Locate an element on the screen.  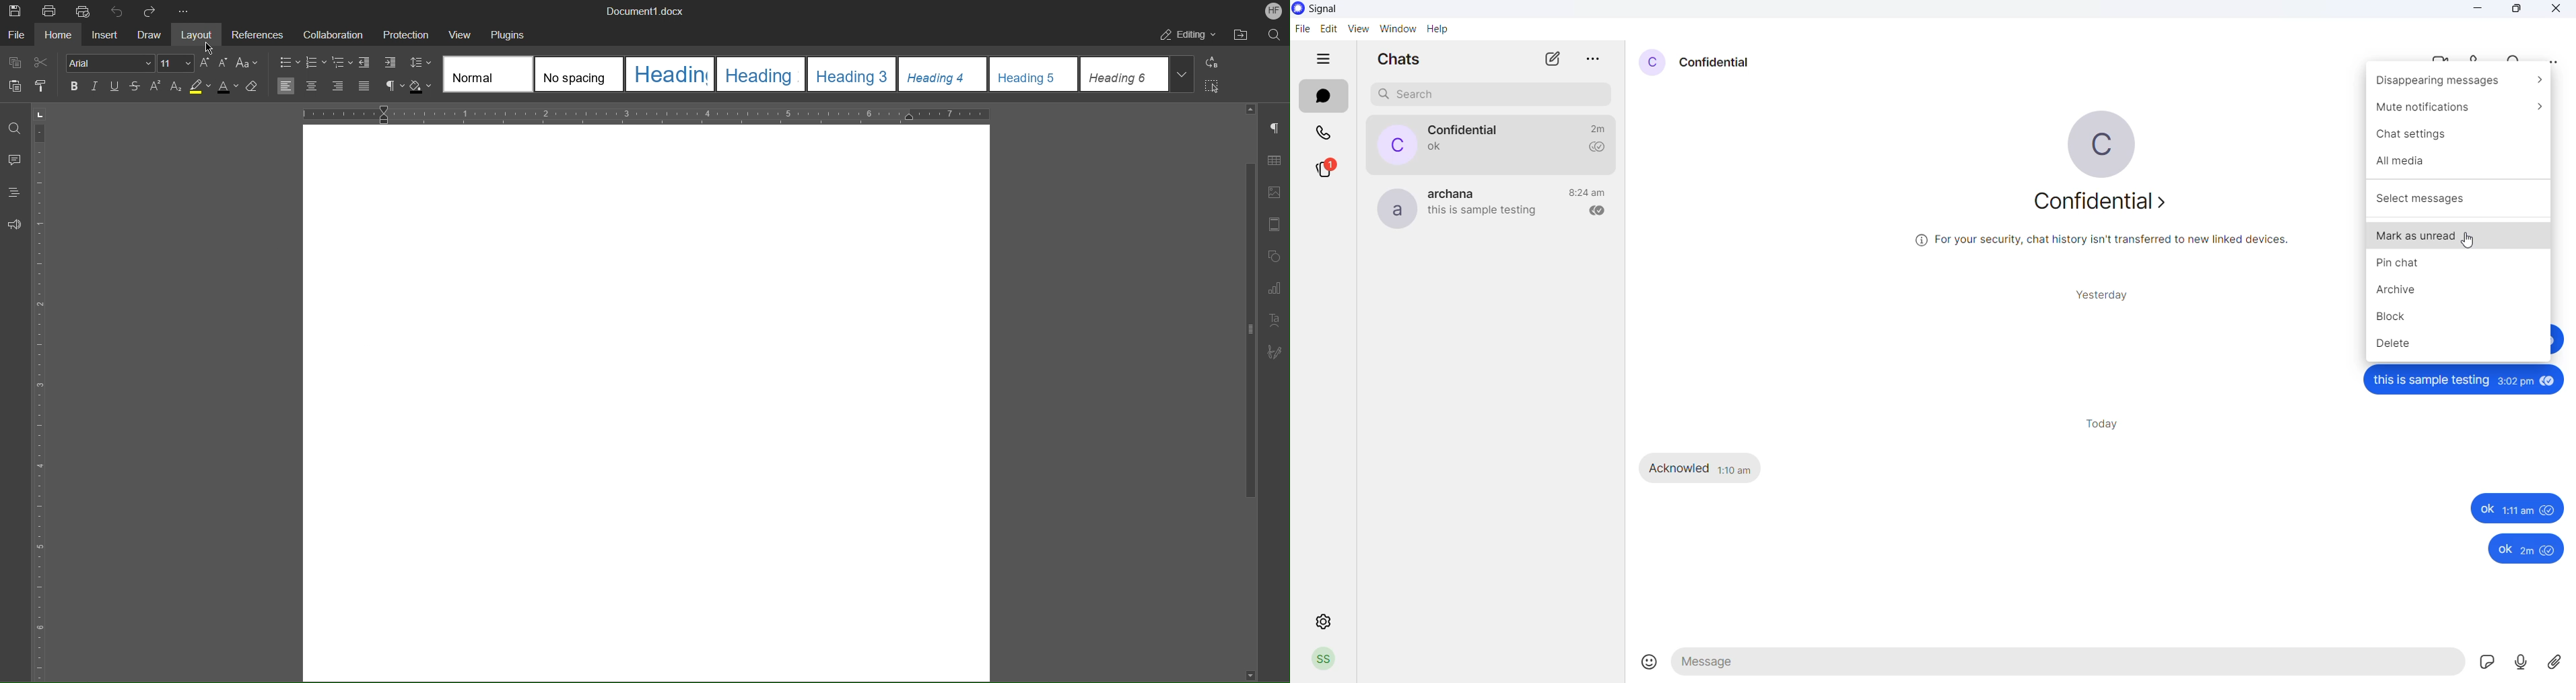
more options is located at coordinates (2556, 62).